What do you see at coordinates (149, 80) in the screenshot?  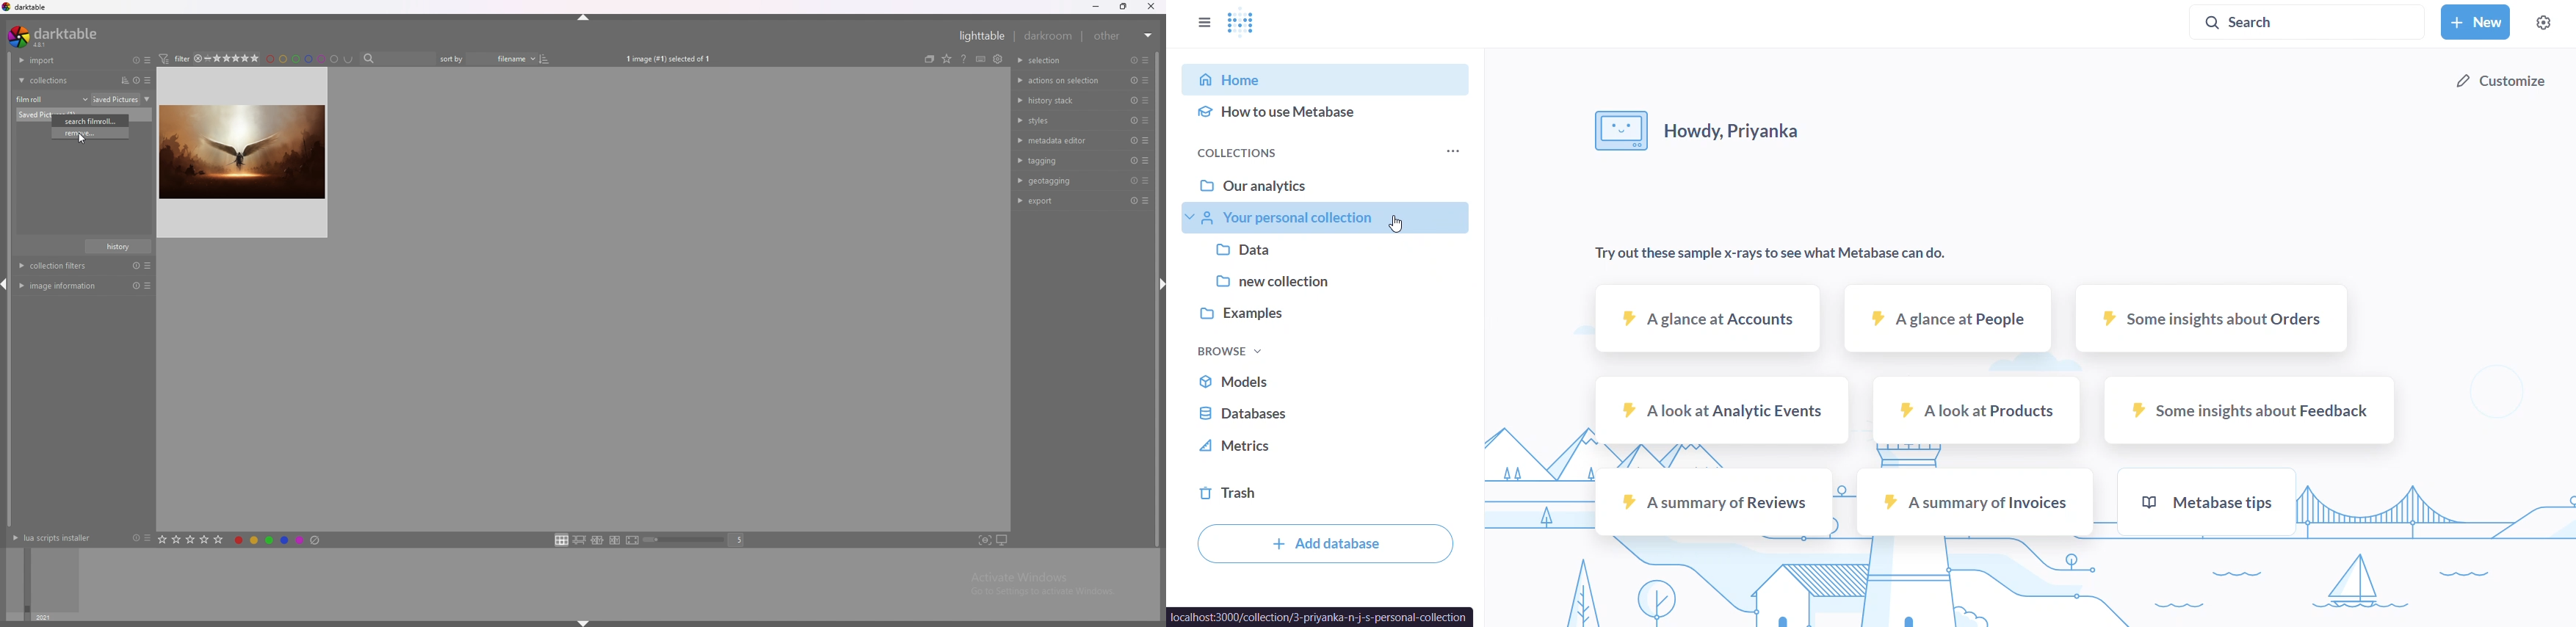 I see `presets` at bounding box center [149, 80].